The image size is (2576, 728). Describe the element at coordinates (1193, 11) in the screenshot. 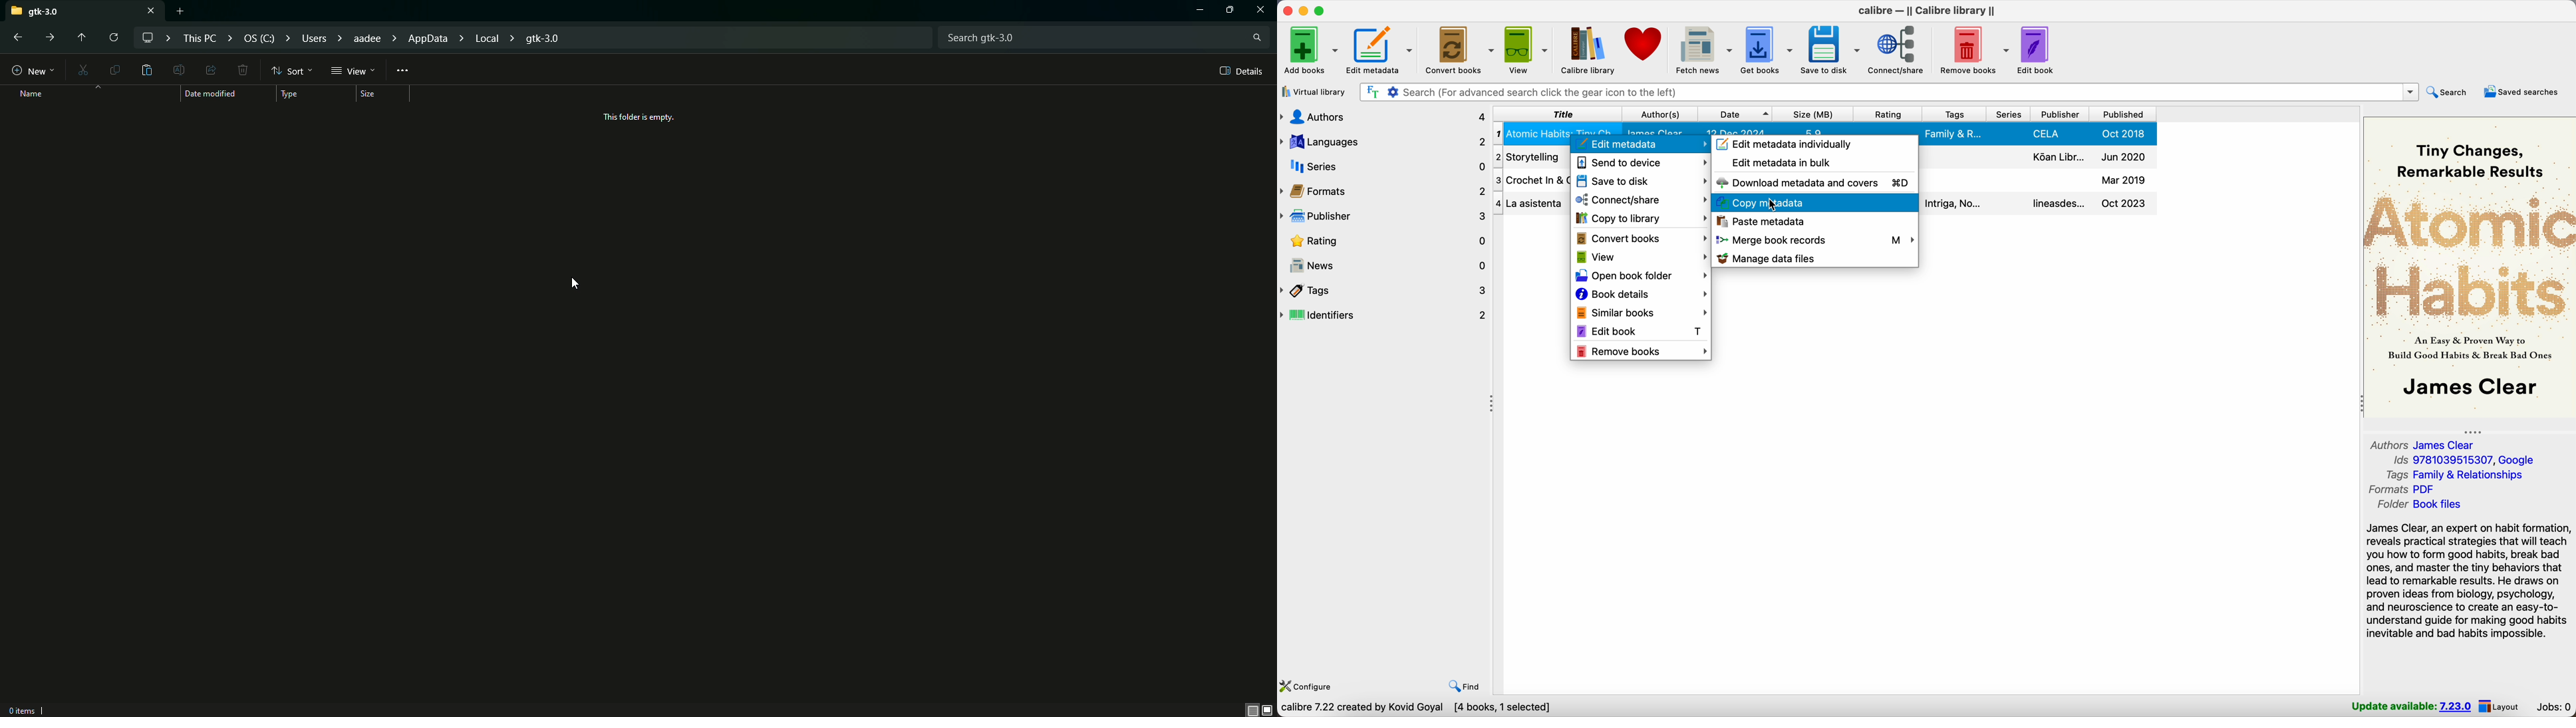

I see `Minimize` at that location.